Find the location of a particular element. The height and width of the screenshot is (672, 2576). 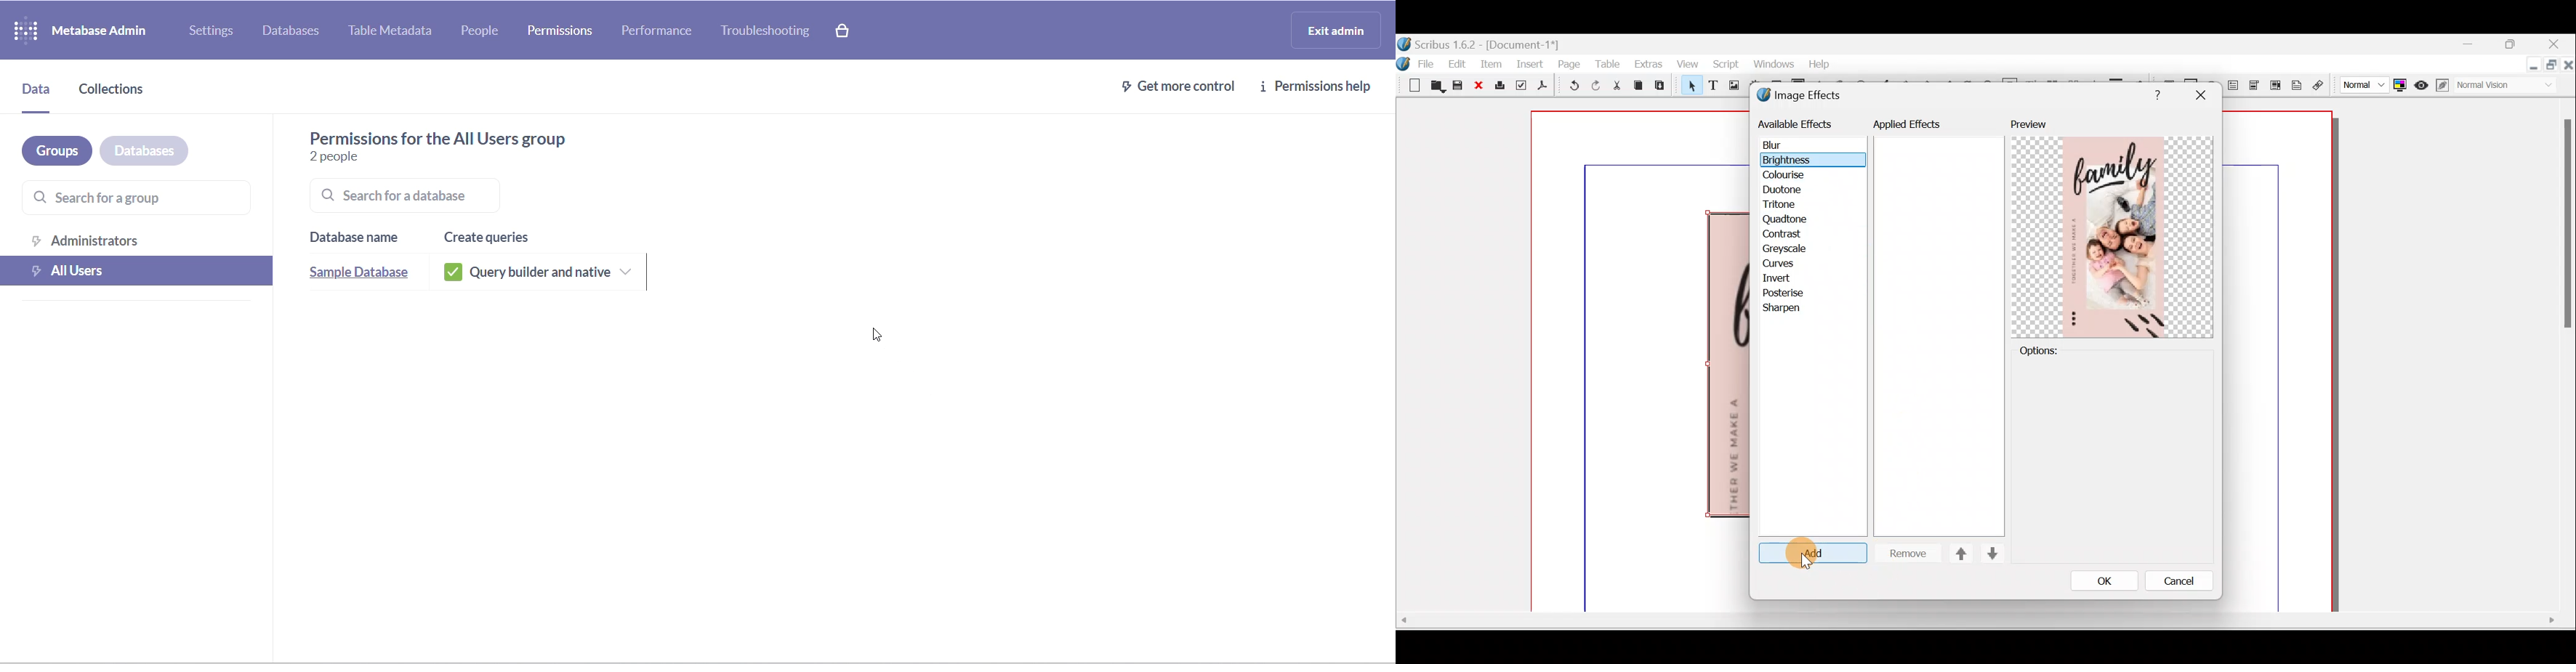

New is located at coordinates (1410, 84).